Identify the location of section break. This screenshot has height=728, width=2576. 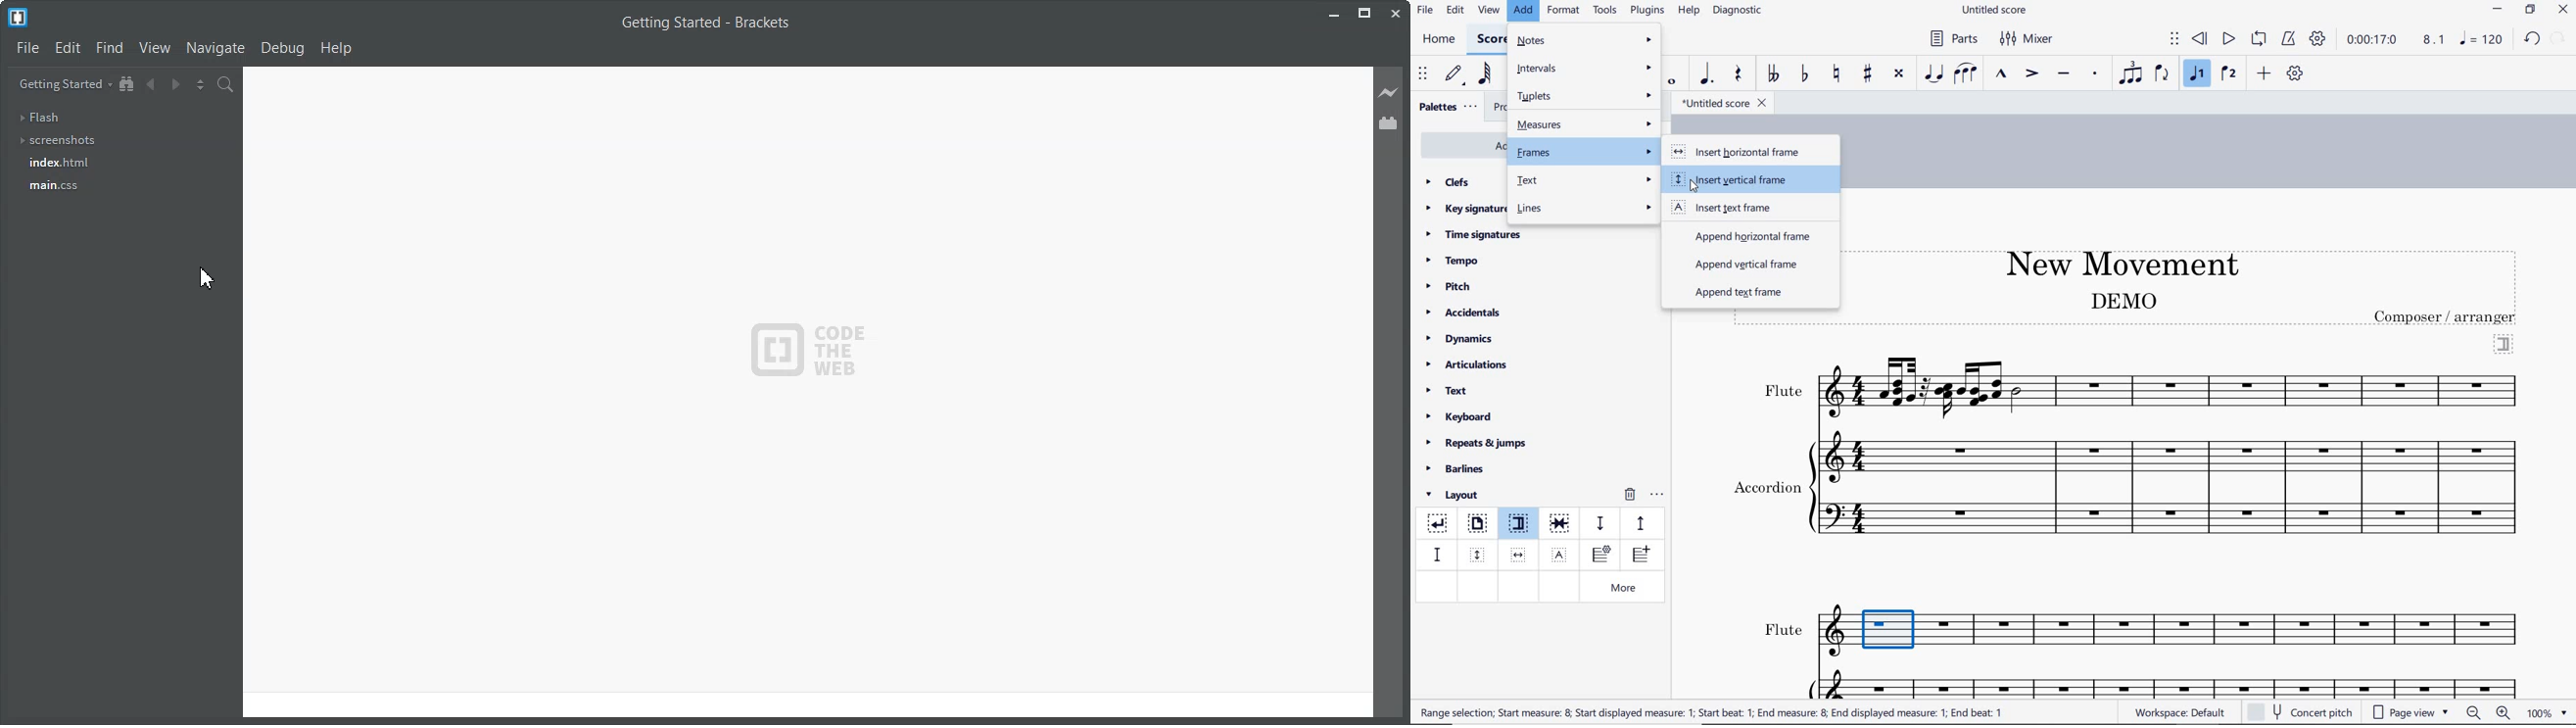
(2505, 342).